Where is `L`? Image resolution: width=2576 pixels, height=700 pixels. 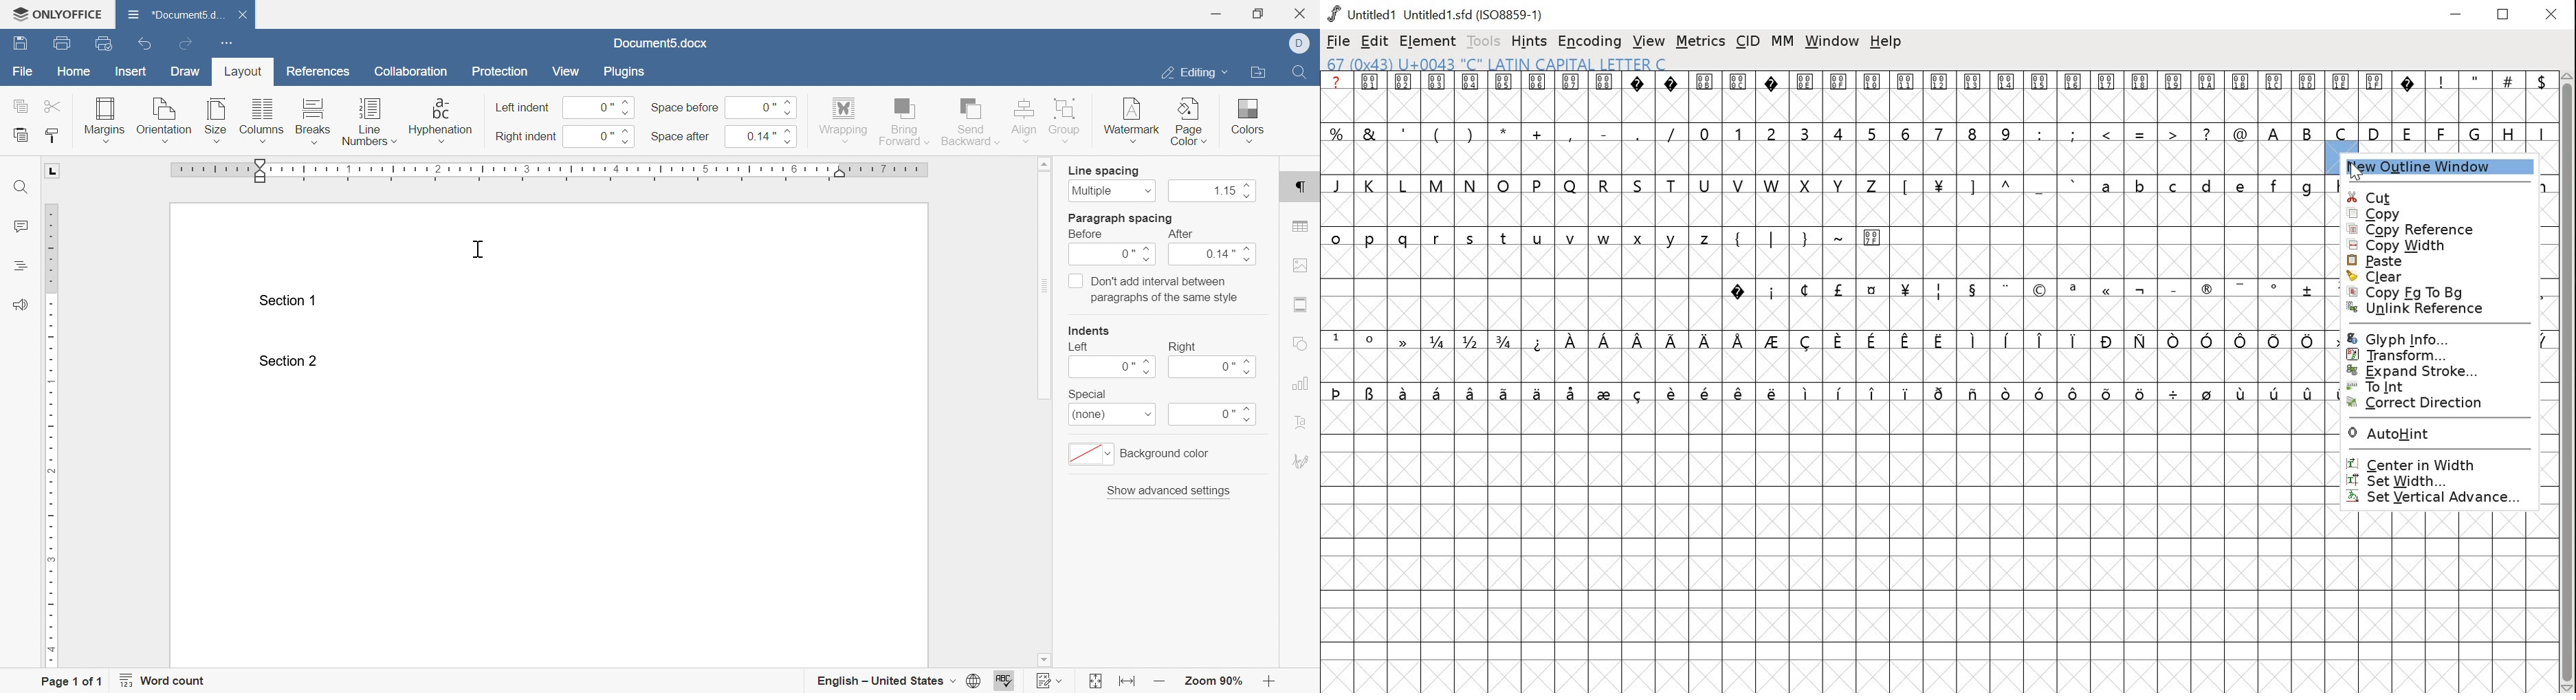 L is located at coordinates (54, 171).